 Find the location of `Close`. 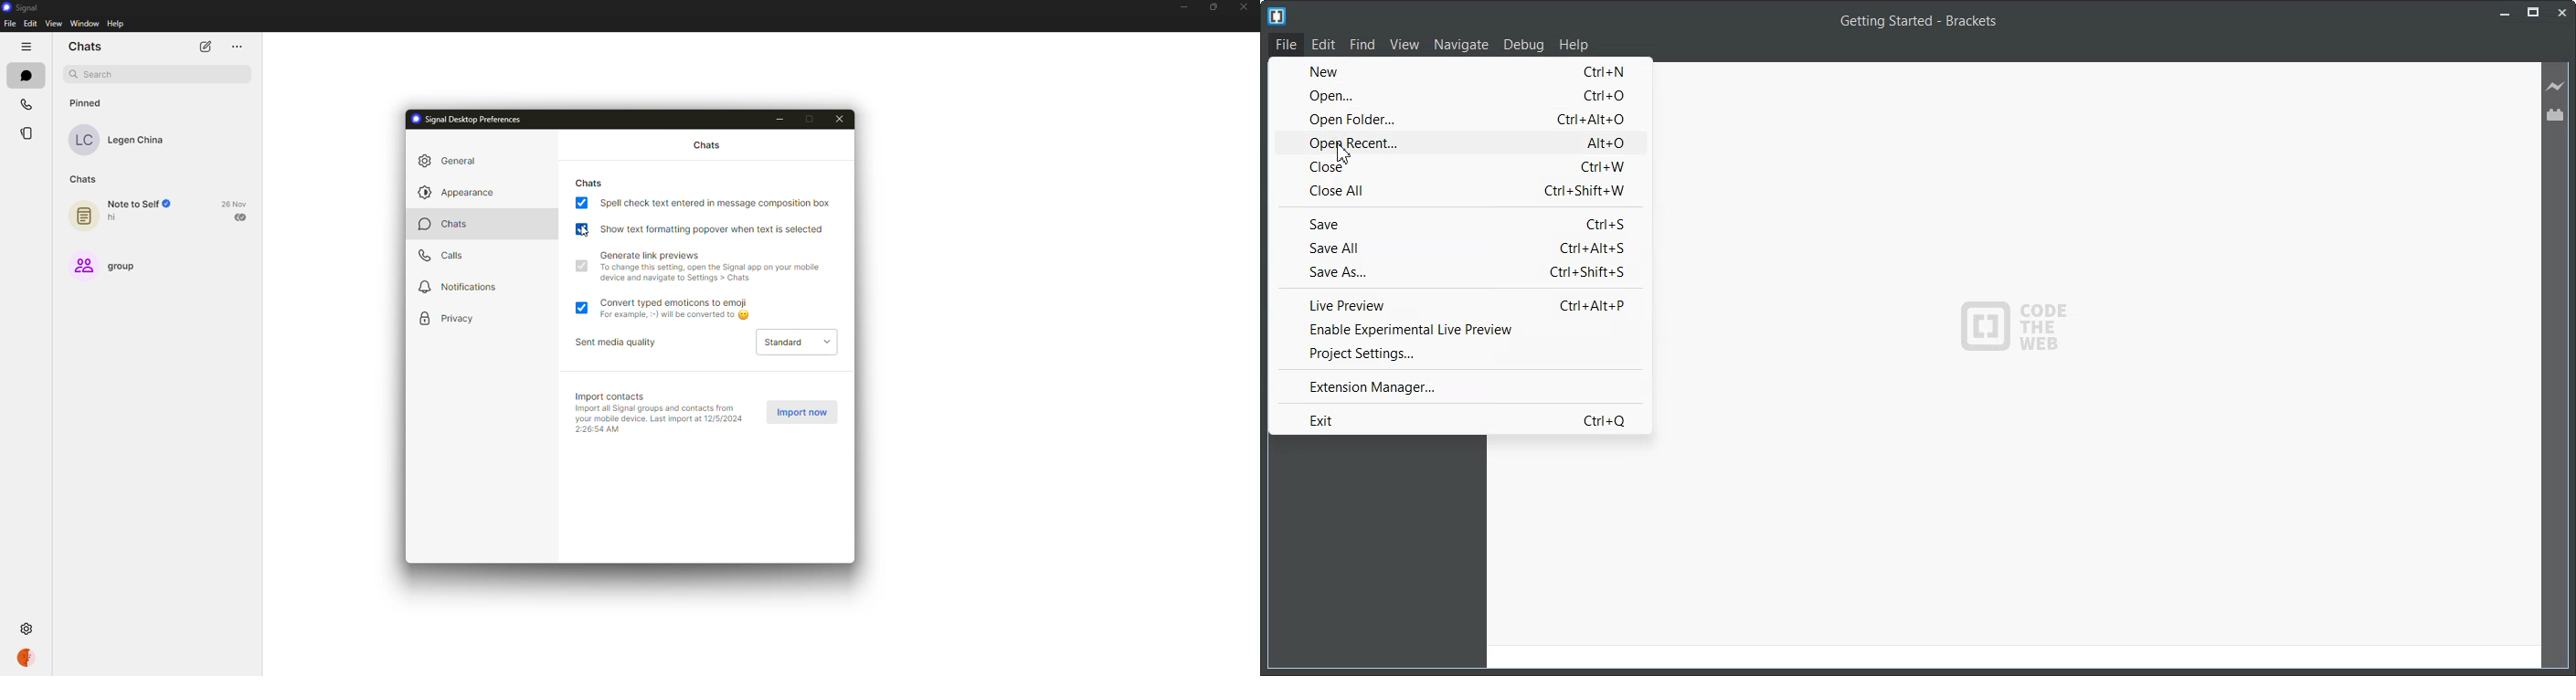

Close is located at coordinates (1458, 167).